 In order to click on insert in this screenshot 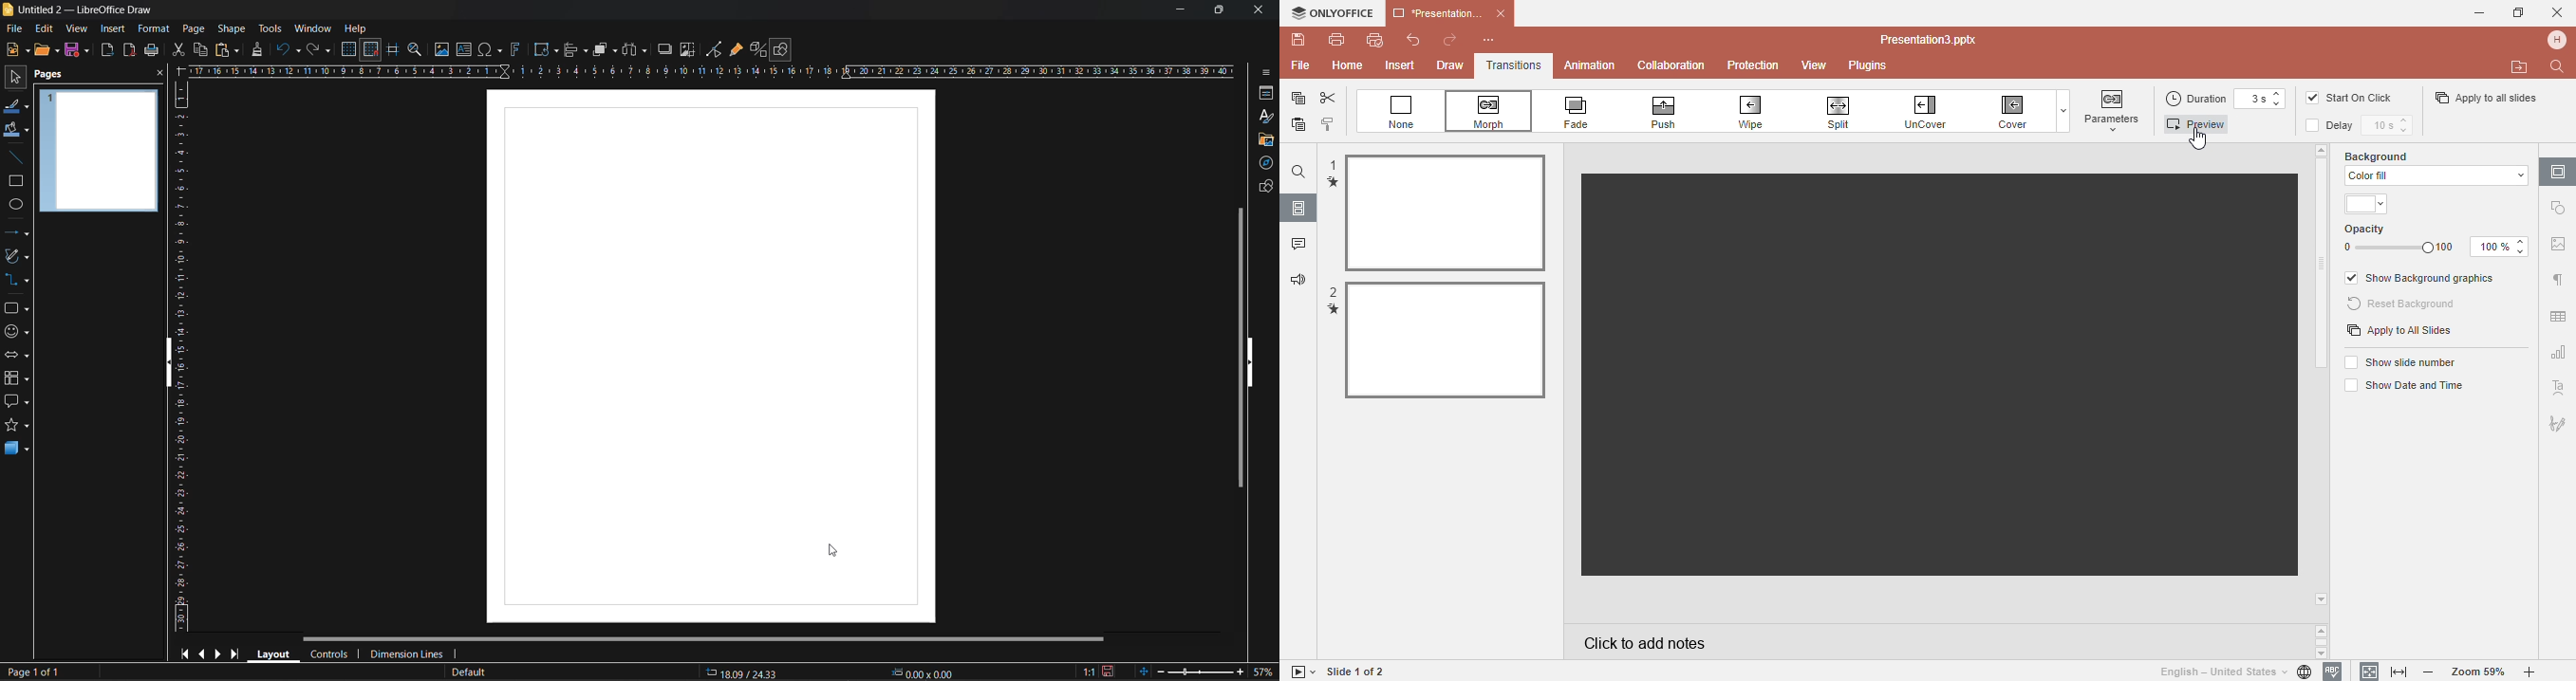, I will do `click(114, 27)`.